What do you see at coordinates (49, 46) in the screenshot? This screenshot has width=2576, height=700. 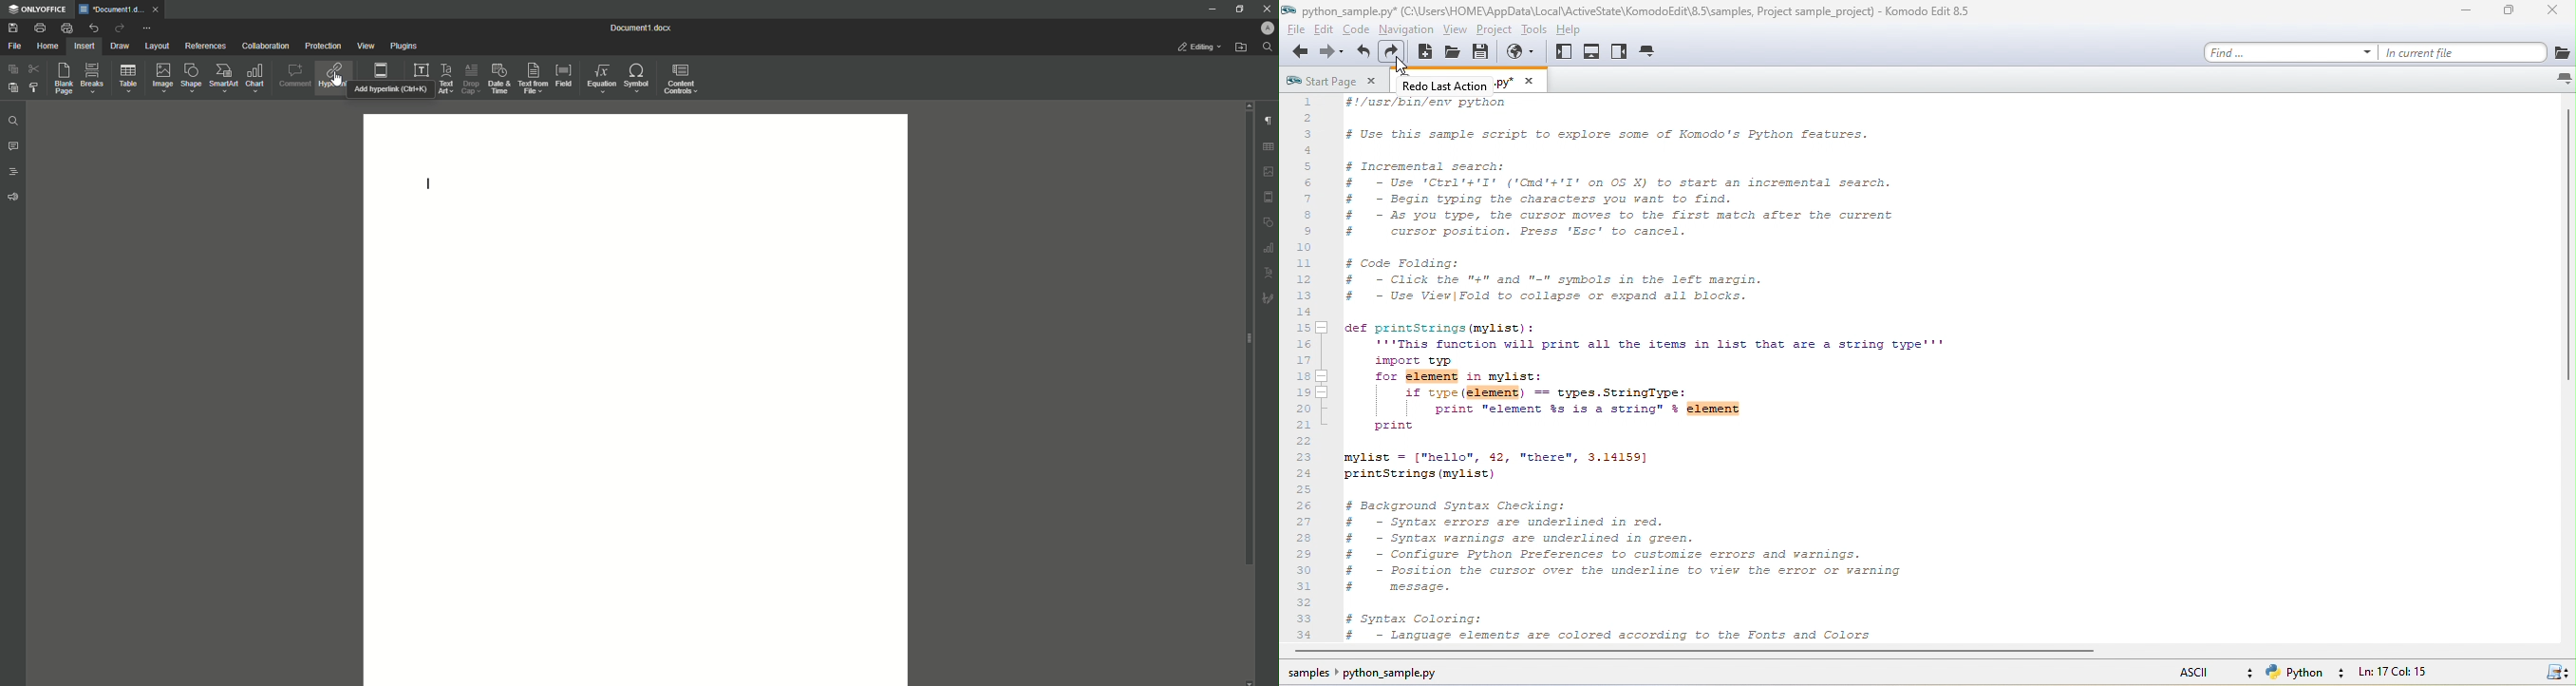 I see `Home` at bounding box center [49, 46].